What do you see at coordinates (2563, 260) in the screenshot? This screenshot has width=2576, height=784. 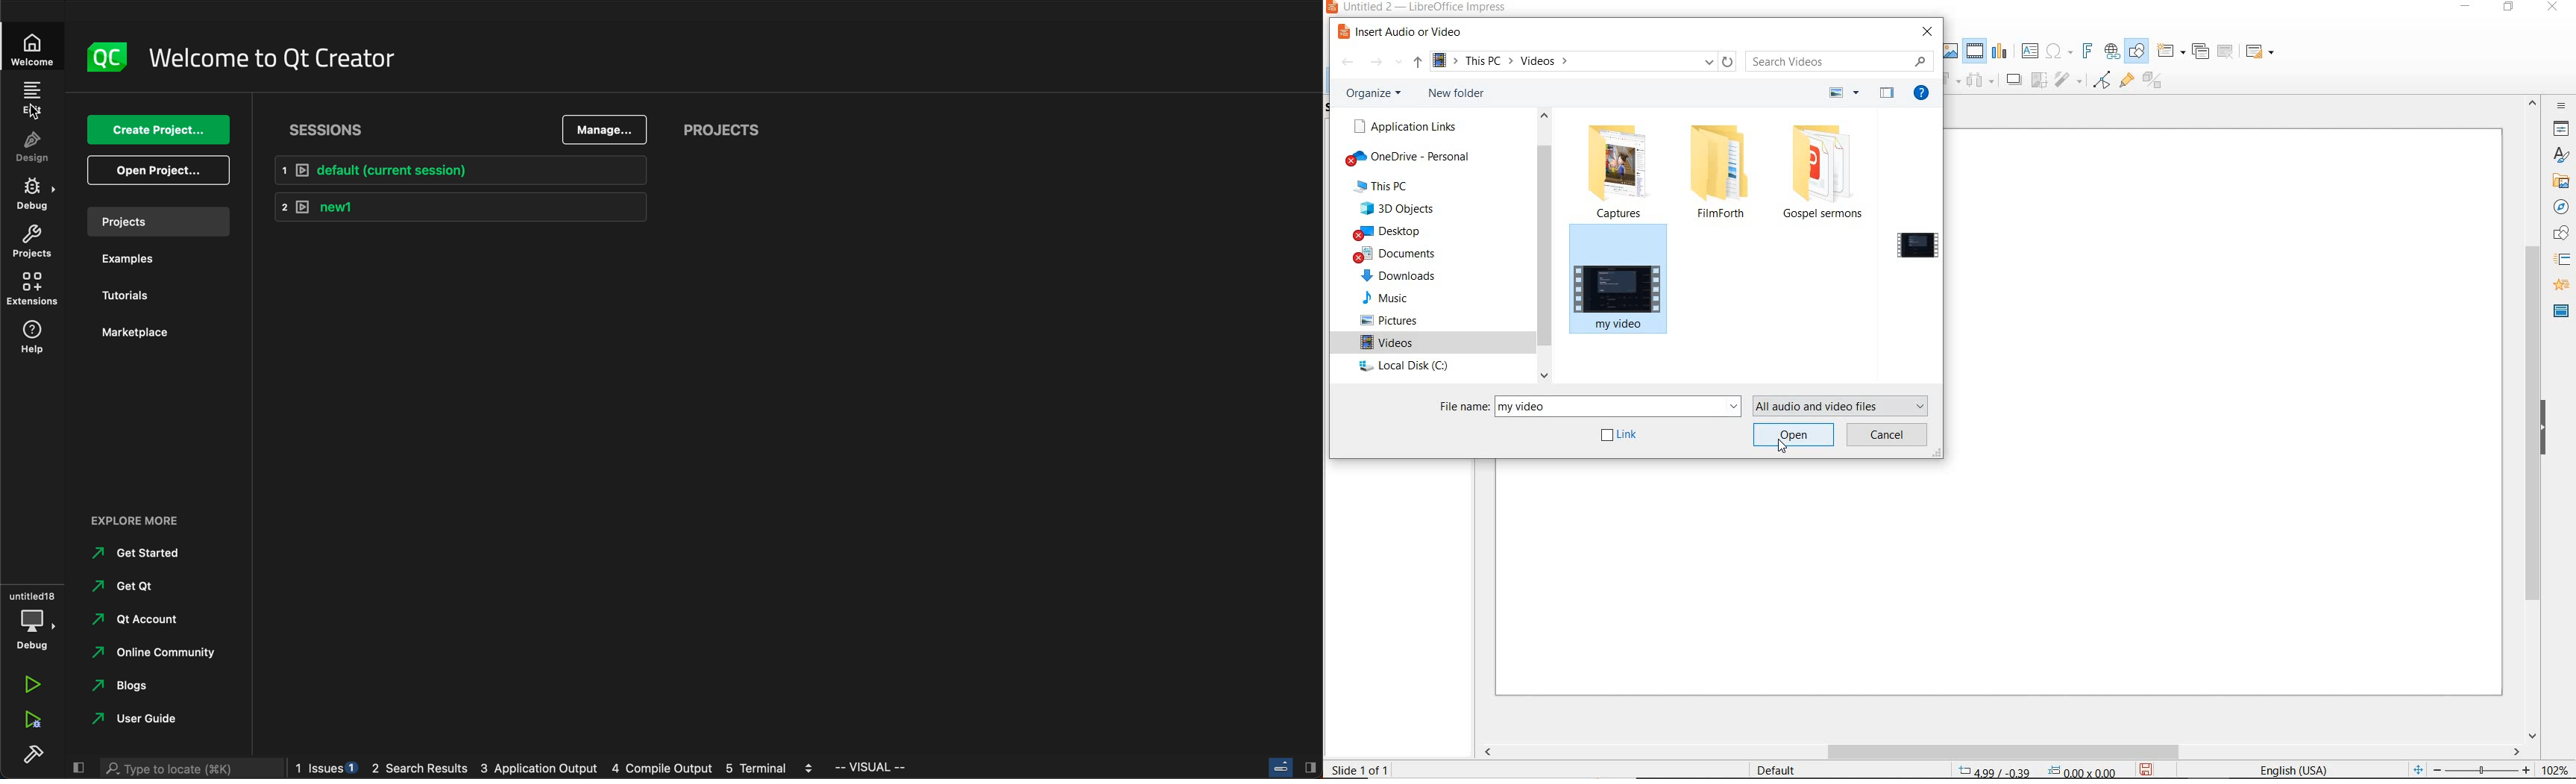 I see `SLIDE TRANSITION` at bounding box center [2563, 260].